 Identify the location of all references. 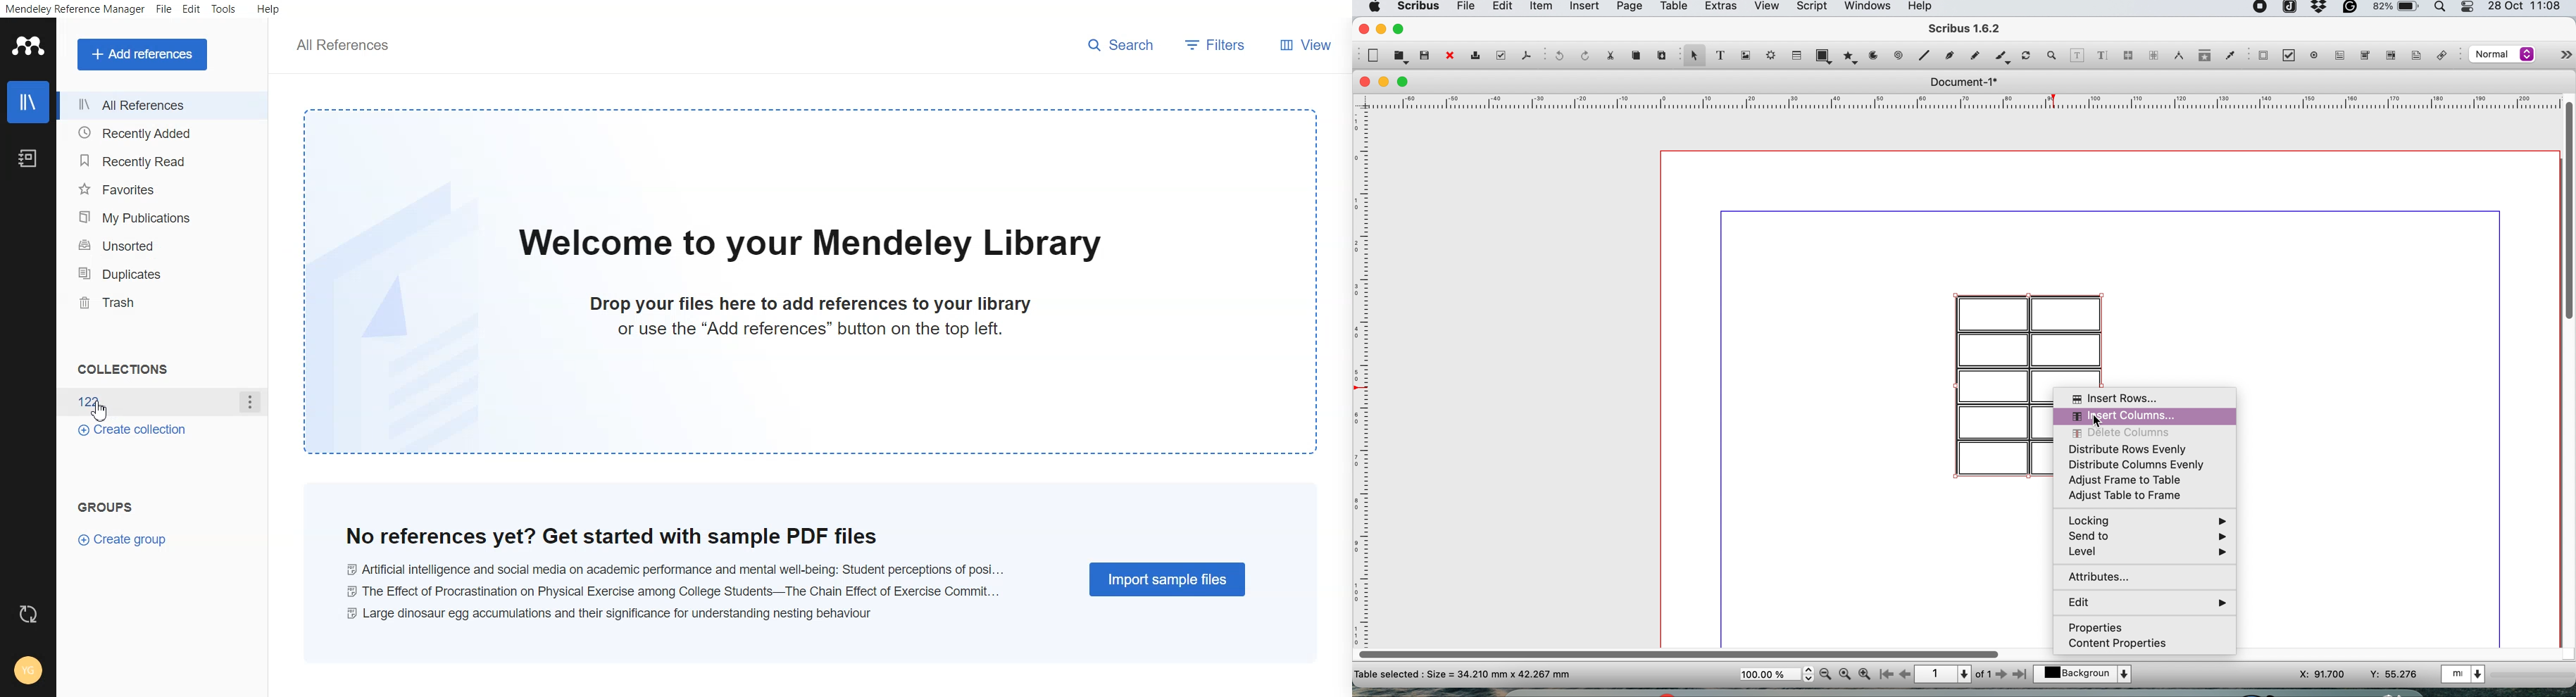
(338, 46).